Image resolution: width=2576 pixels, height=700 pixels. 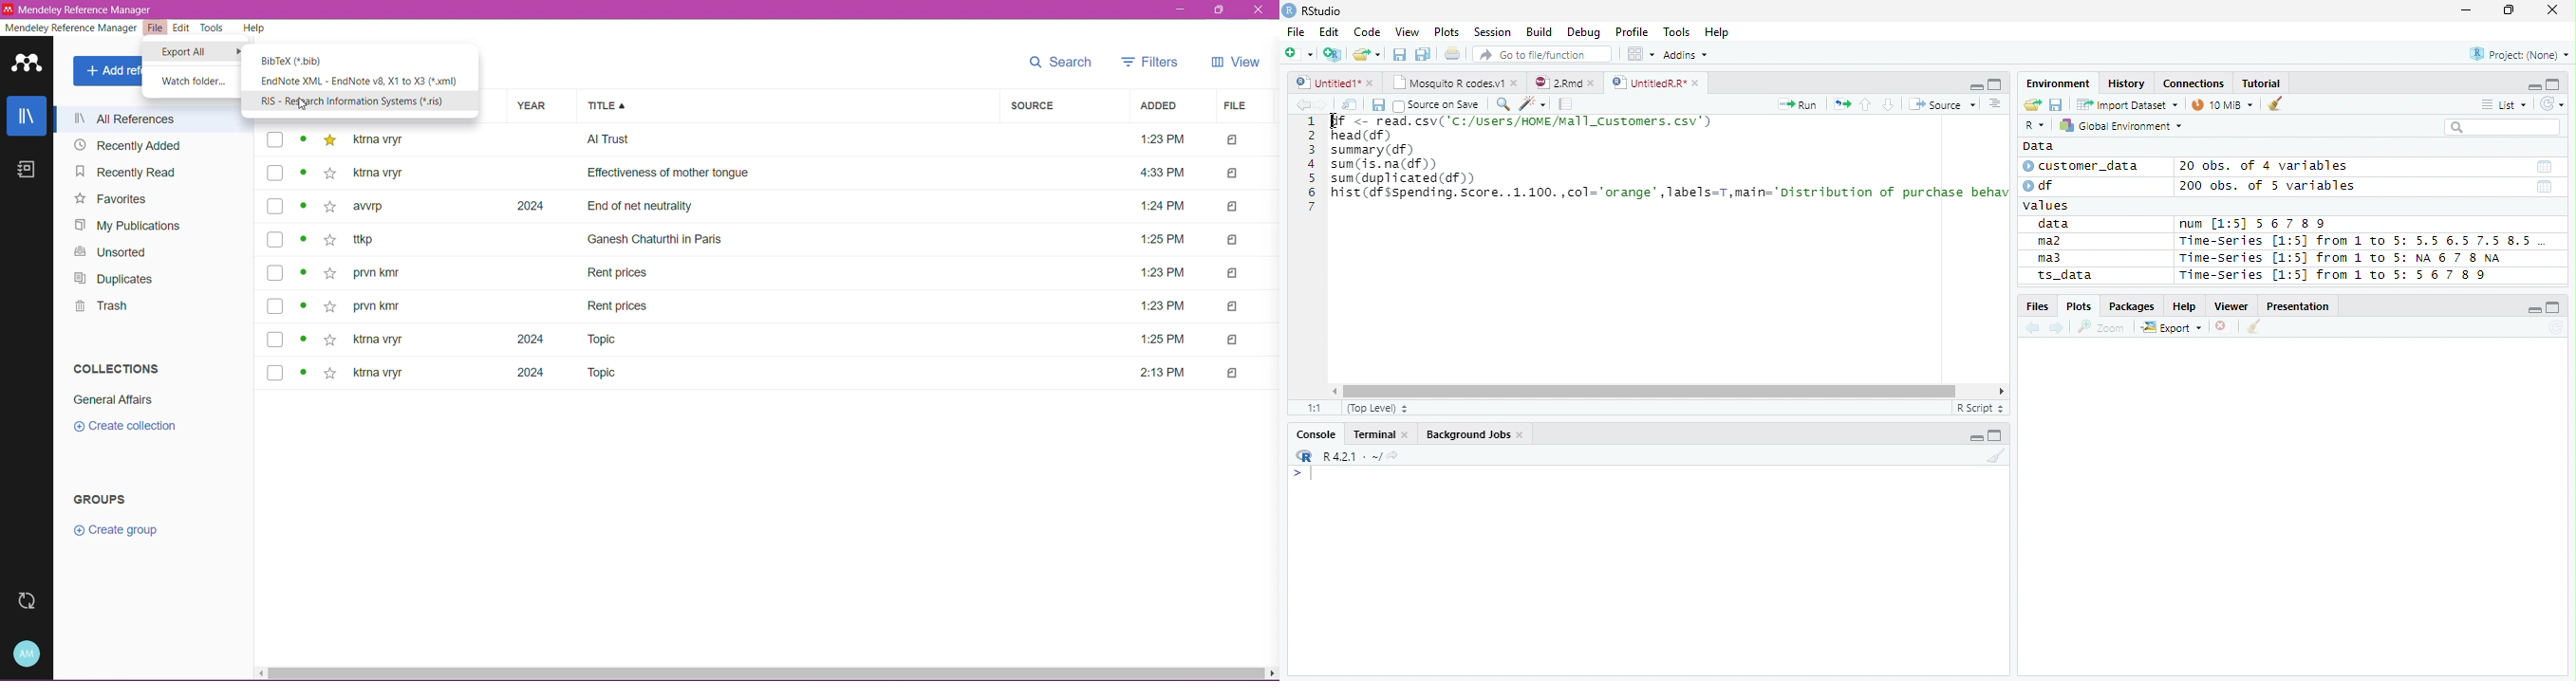 I want to click on View Current work directory, so click(x=1394, y=455).